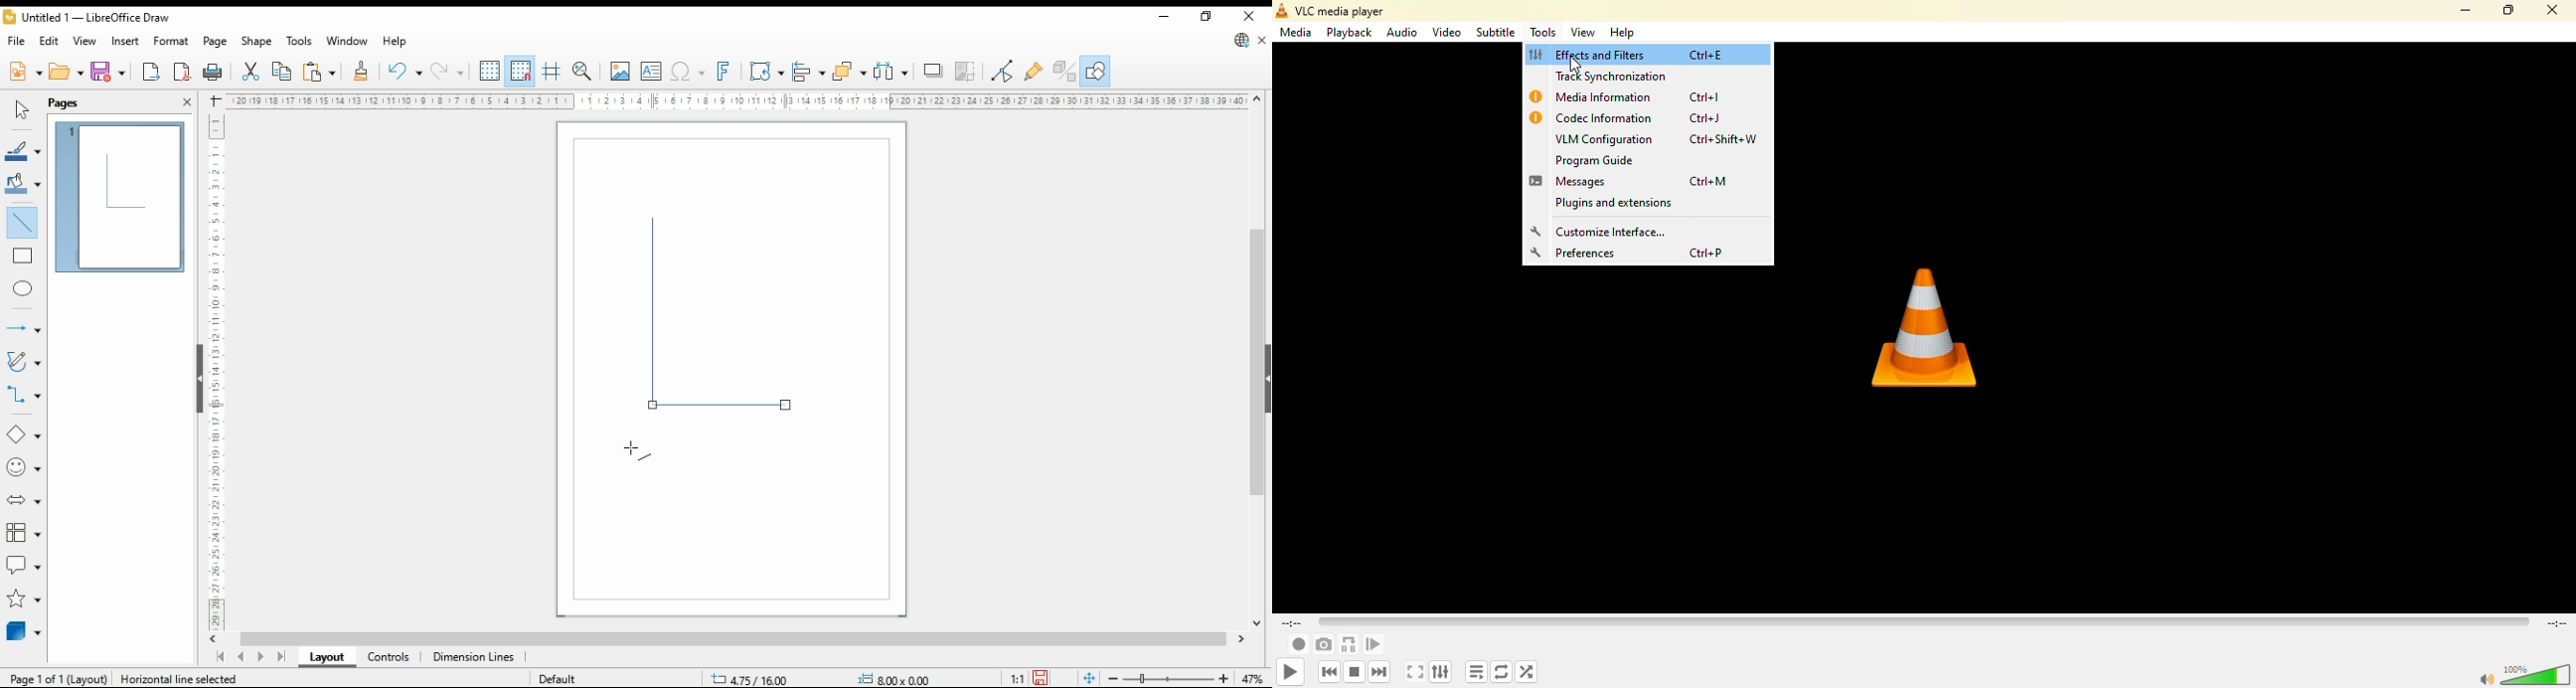 This screenshot has height=700, width=2576. Describe the element at coordinates (1242, 42) in the screenshot. I see `libre office update` at that location.